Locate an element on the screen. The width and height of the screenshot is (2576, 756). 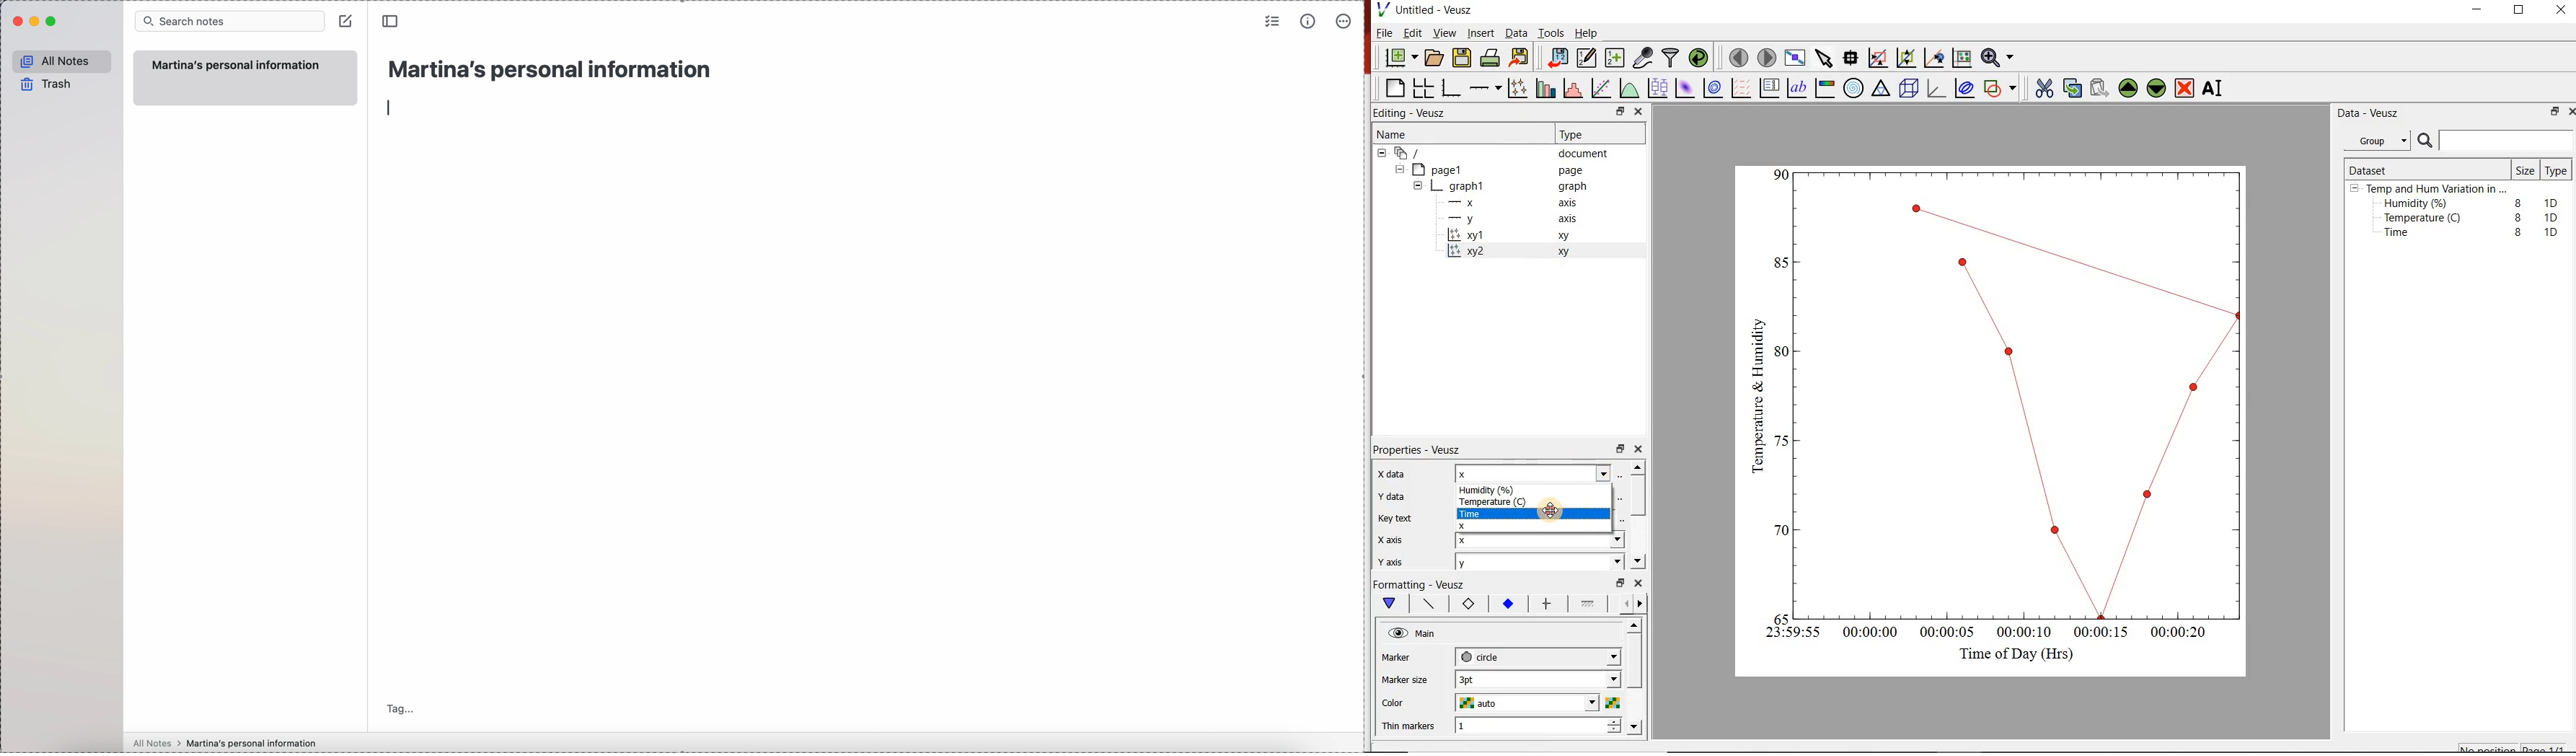
restore down is located at coordinates (2551, 113).